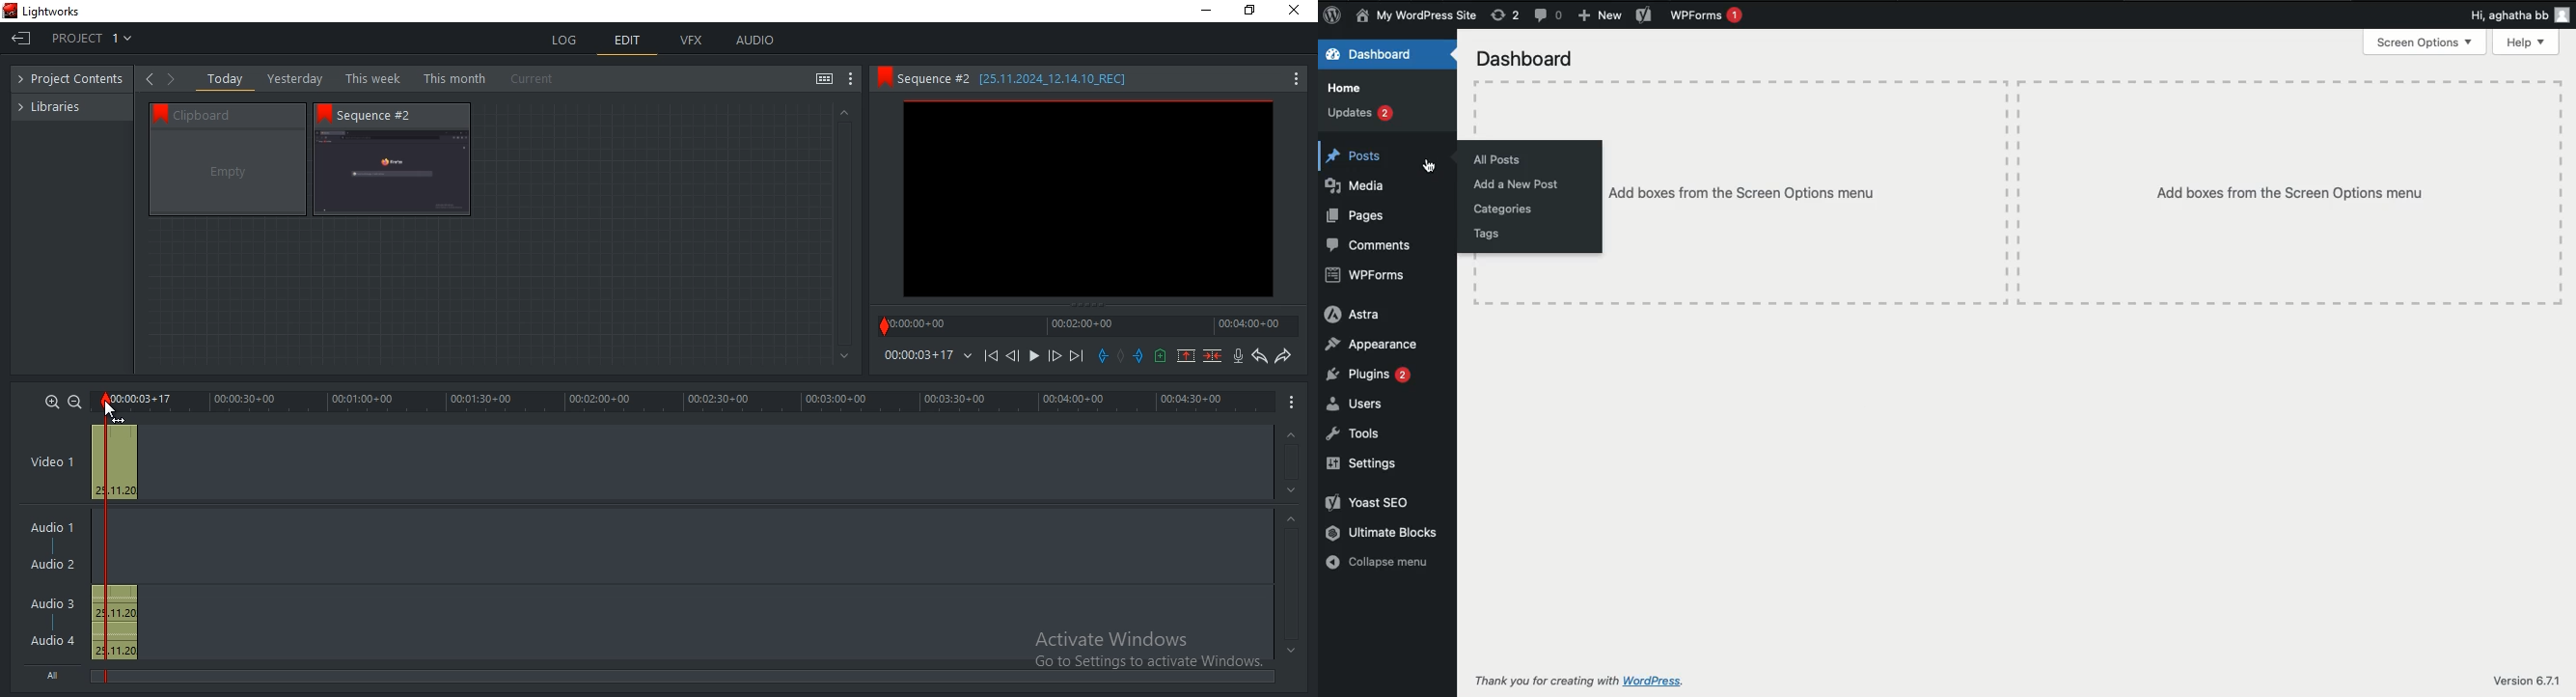 This screenshot has width=2576, height=700. Describe the element at coordinates (59, 603) in the screenshot. I see `Audio 3` at that location.